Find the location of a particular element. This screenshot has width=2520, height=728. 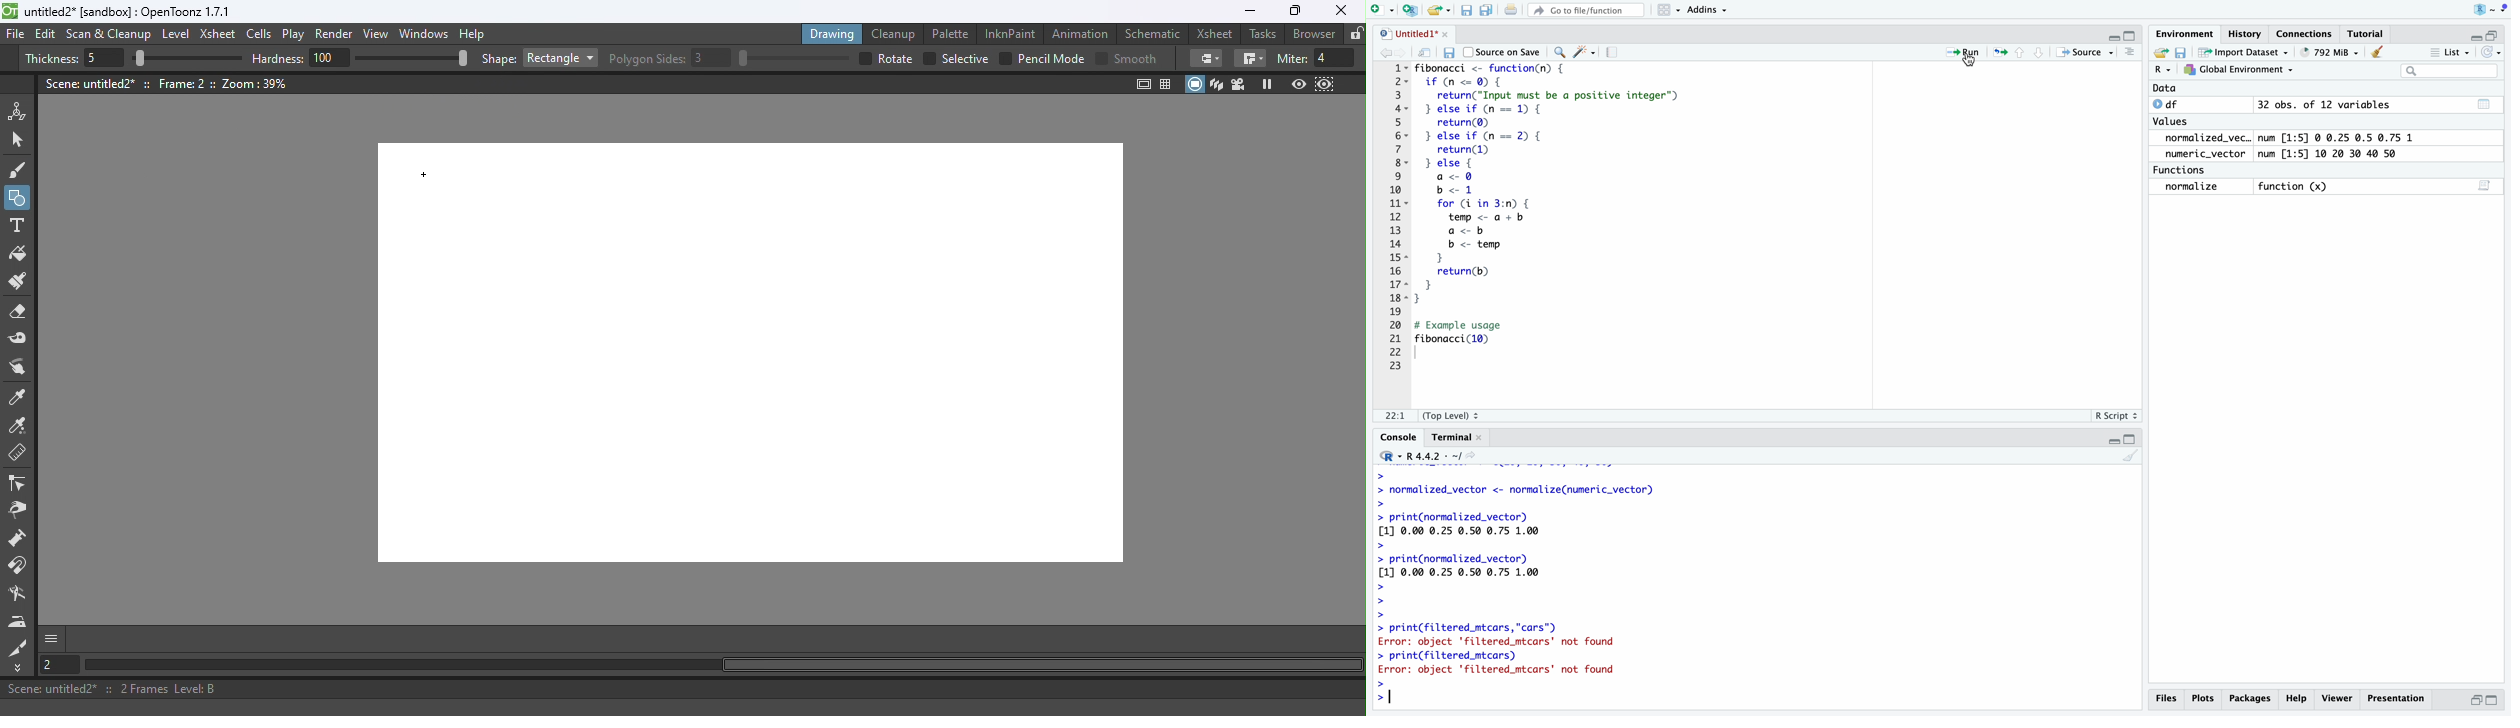

maximize is located at coordinates (2499, 701).